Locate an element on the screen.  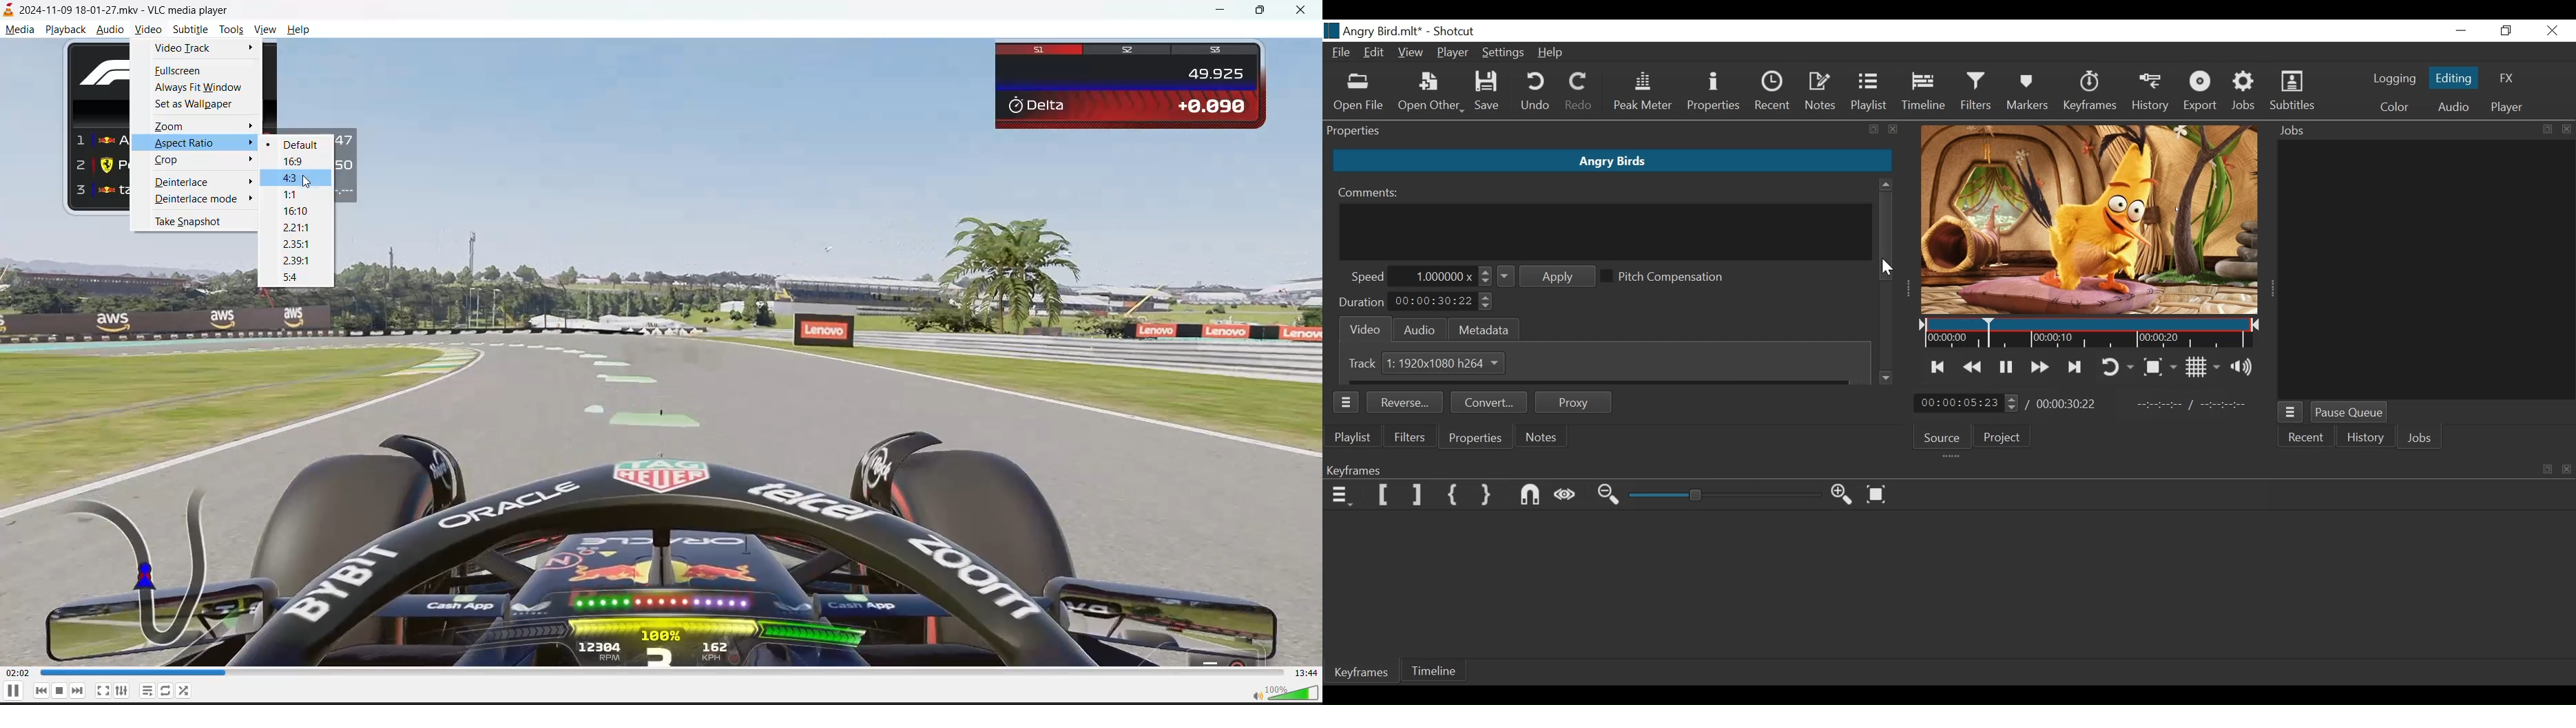
toggle loop is located at coordinates (166, 690).